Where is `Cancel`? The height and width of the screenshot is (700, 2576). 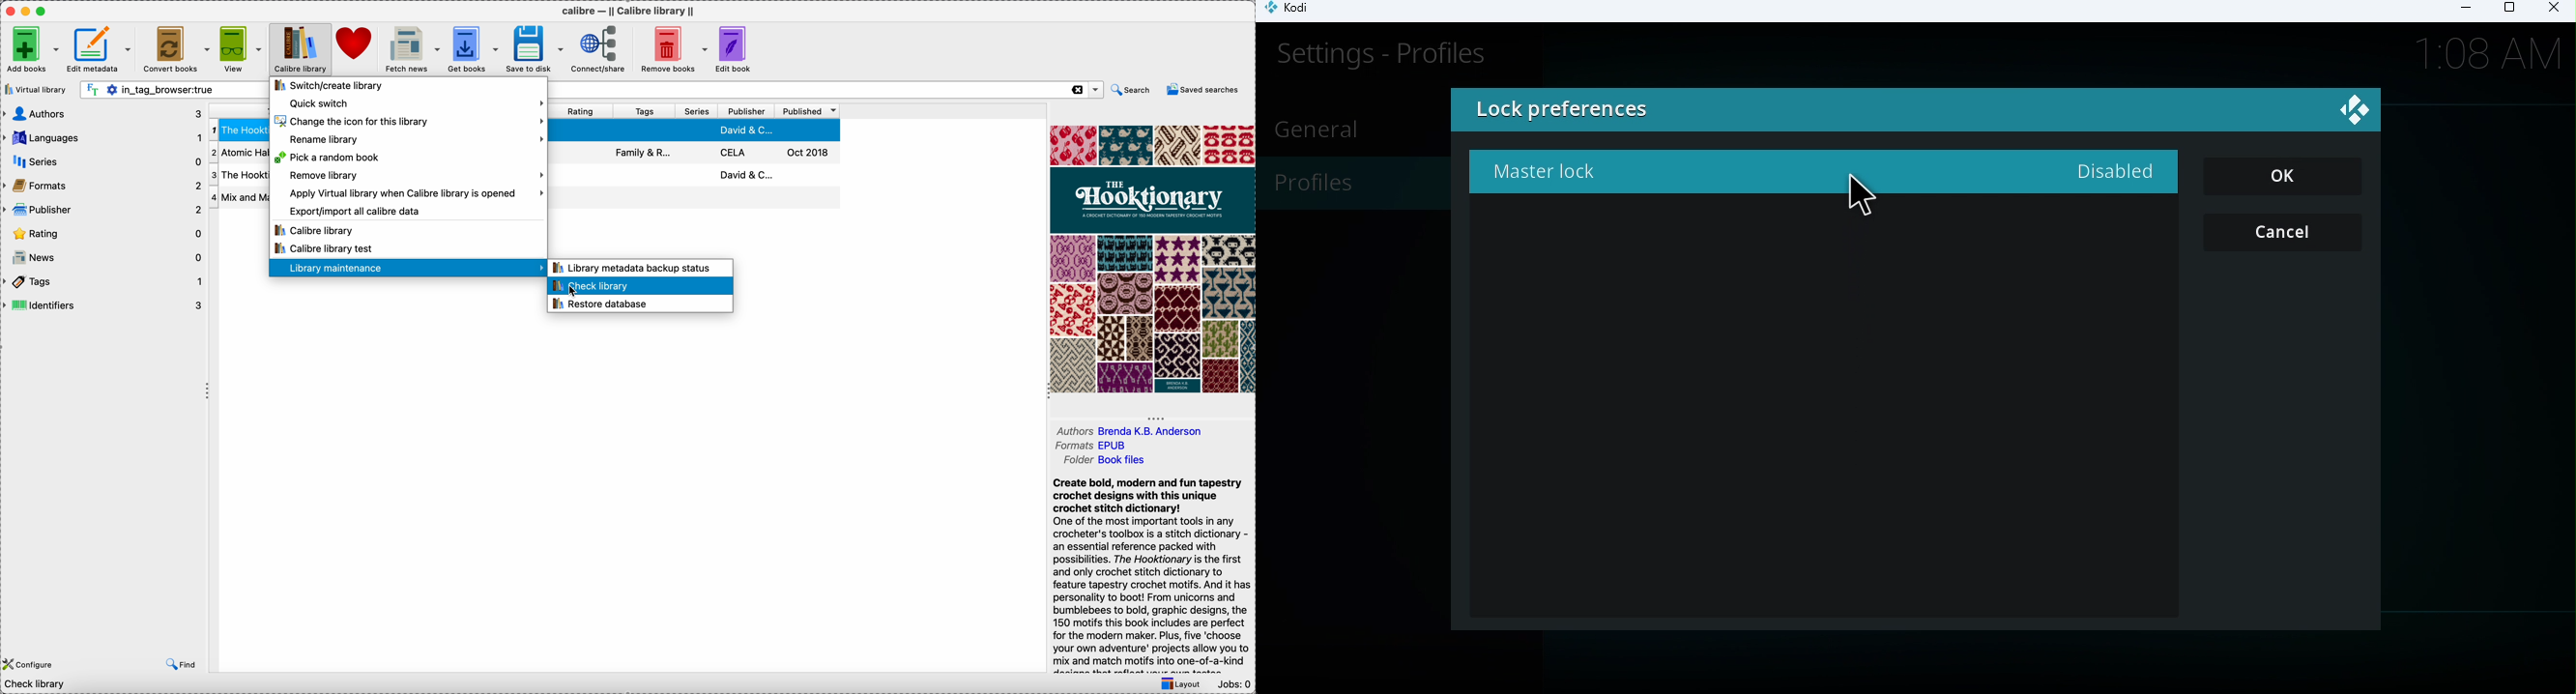 Cancel is located at coordinates (2286, 233).